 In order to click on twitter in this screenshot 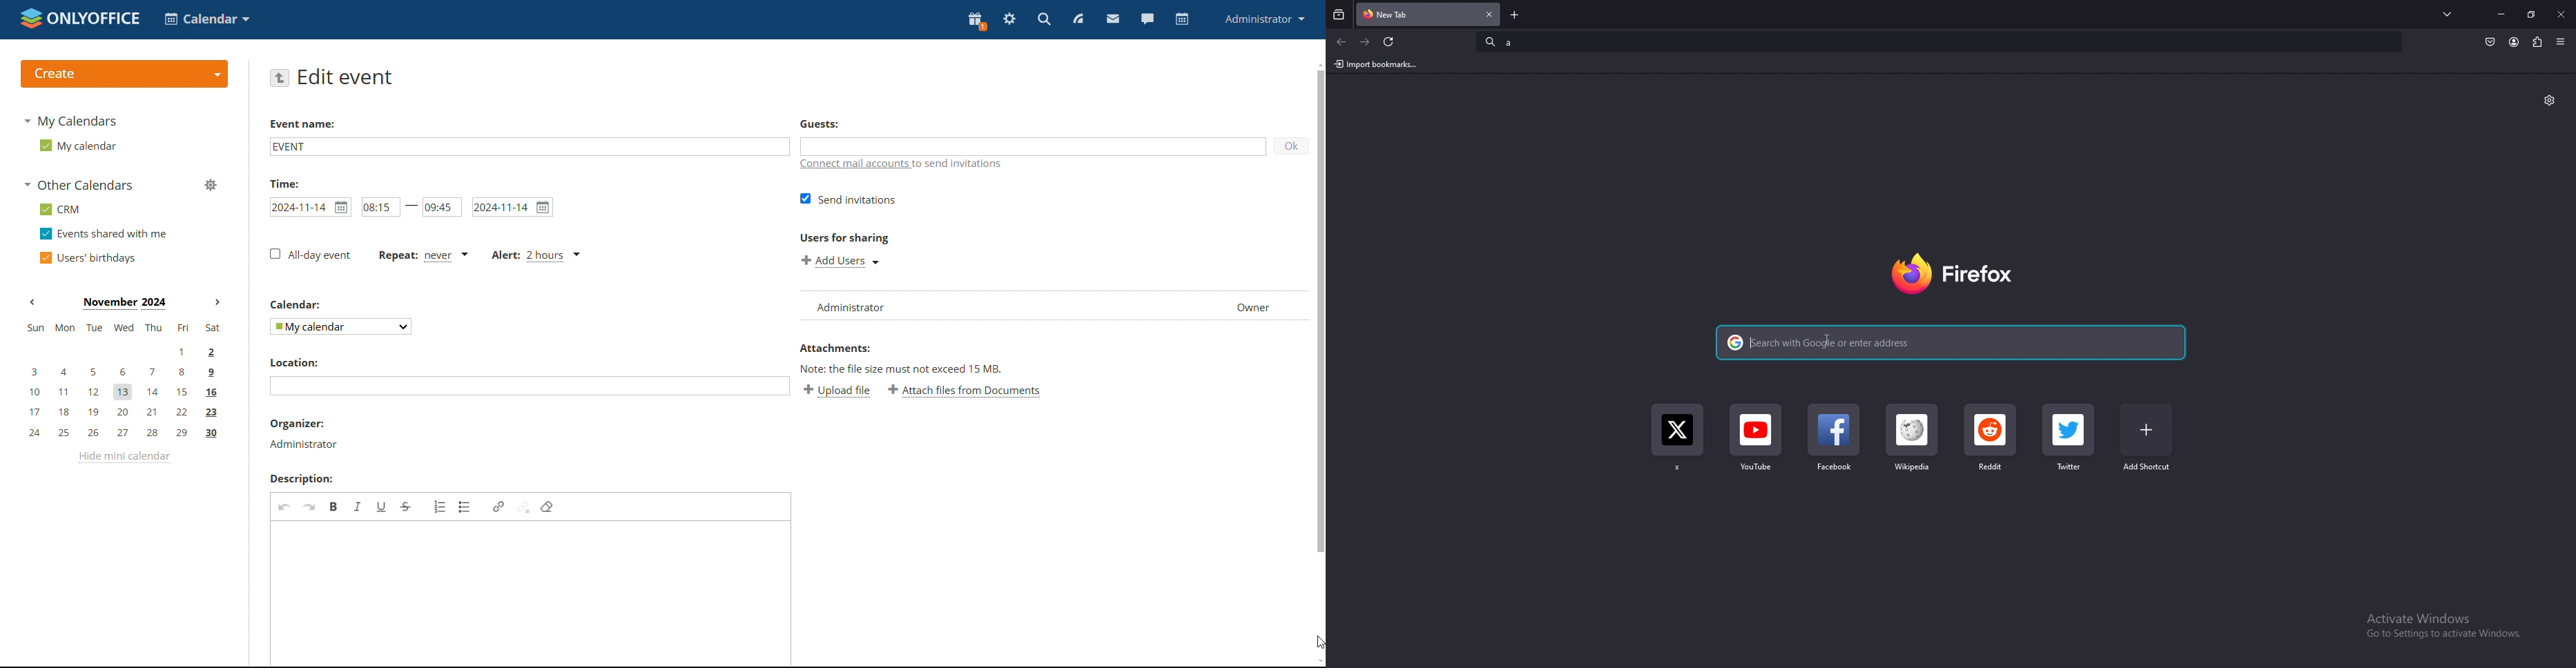, I will do `click(2070, 440)`.